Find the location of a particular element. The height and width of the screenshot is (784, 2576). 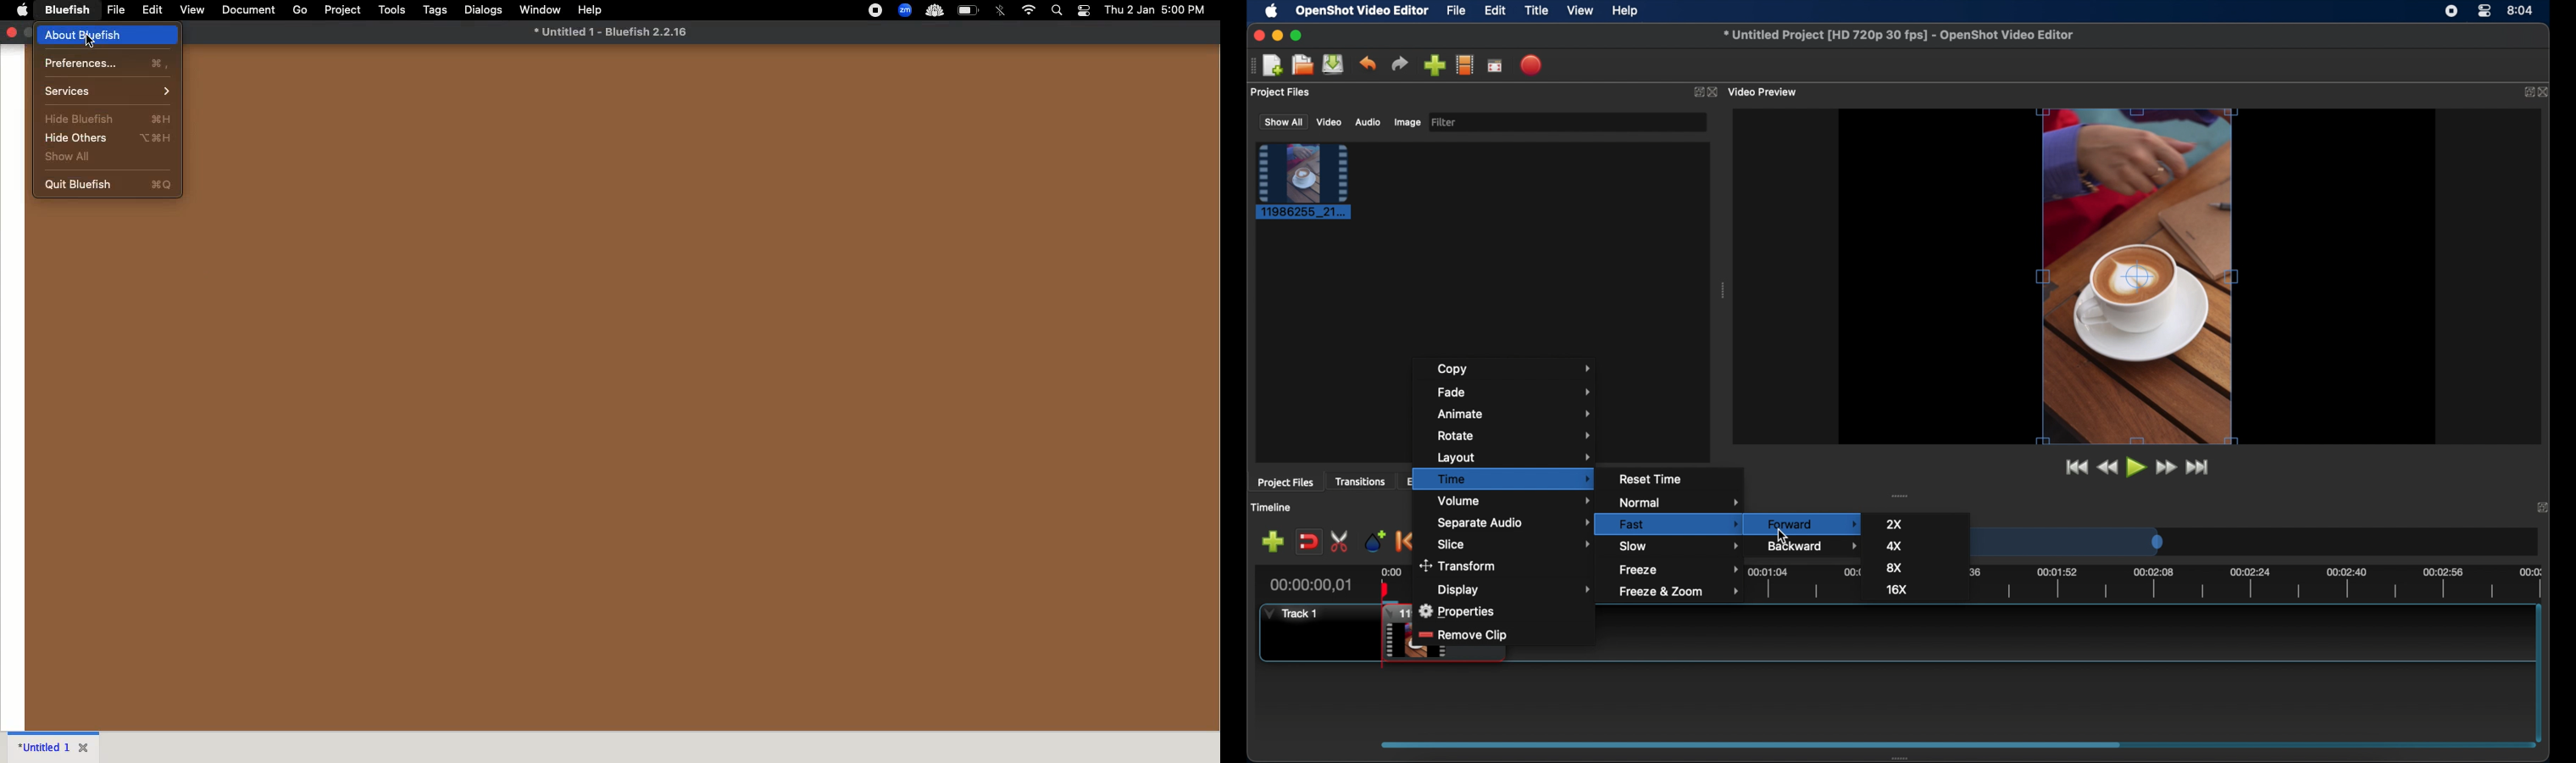

jump to end is located at coordinates (2197, 468).